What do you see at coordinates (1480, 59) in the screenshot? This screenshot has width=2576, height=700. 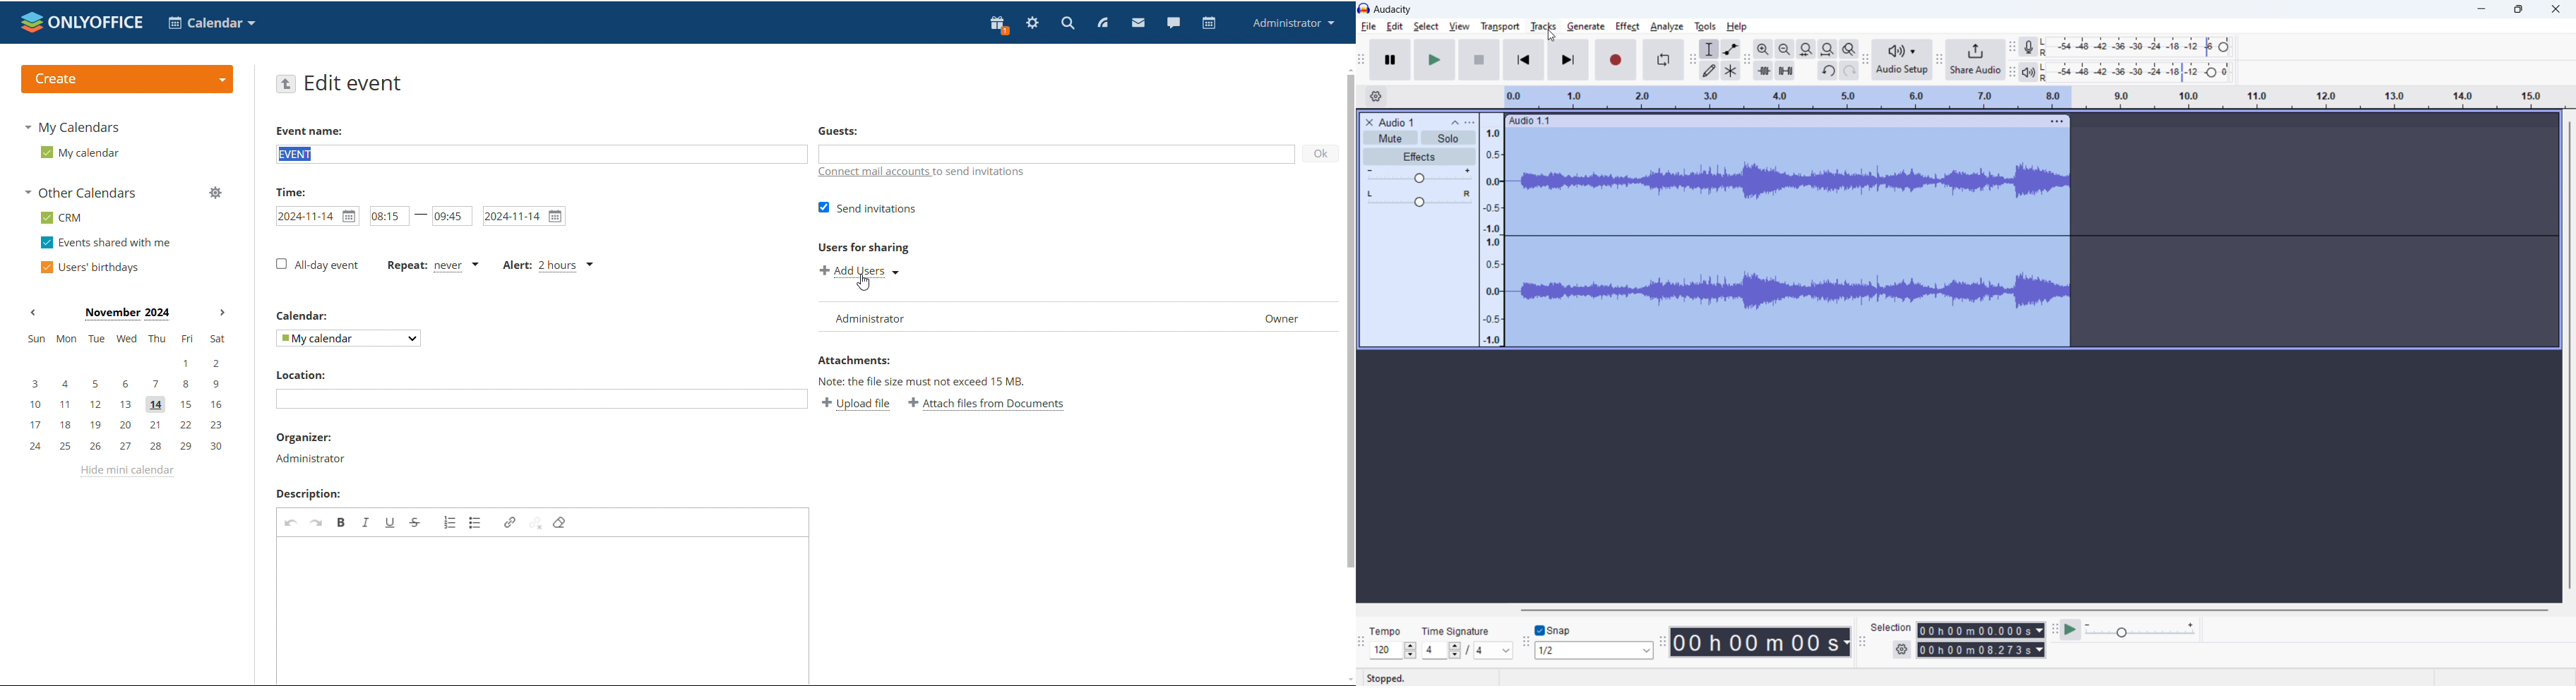 I see `stop` at bounding box center [1480, 59].